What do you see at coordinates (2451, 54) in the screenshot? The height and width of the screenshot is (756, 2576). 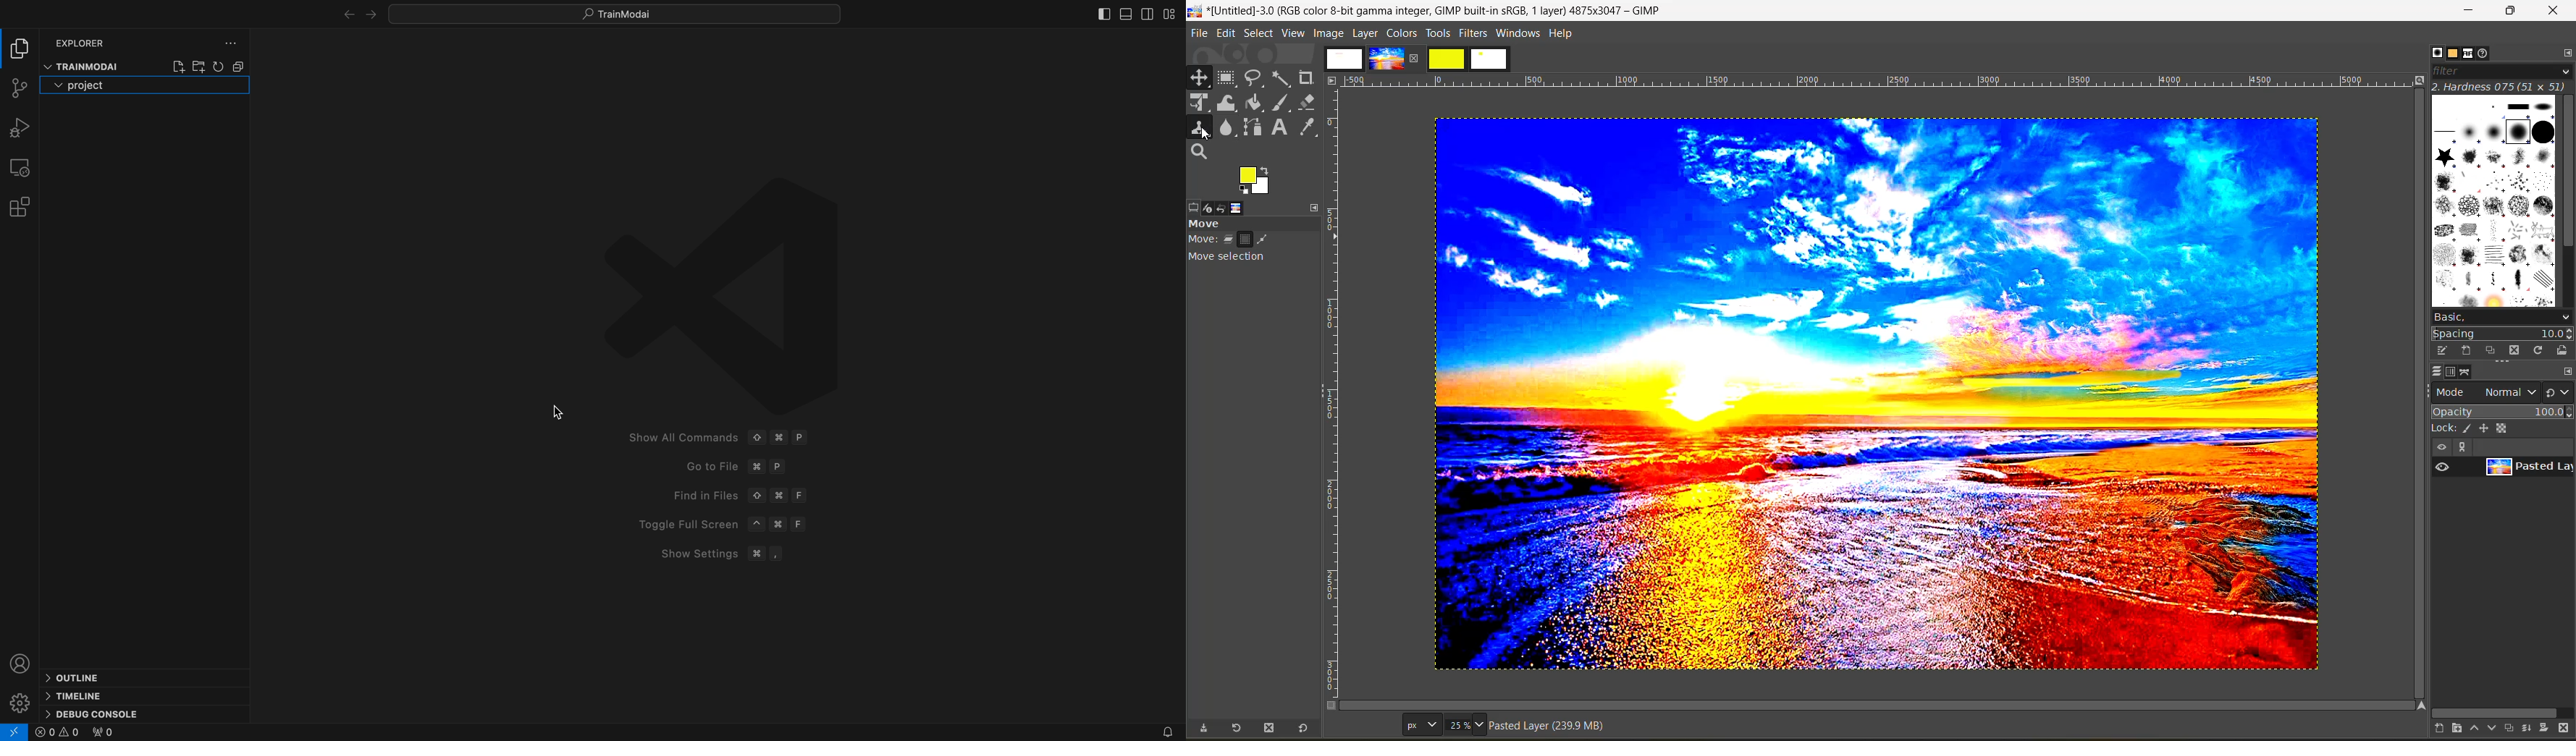 I see `patterns` at bounding box center [2451, 54].